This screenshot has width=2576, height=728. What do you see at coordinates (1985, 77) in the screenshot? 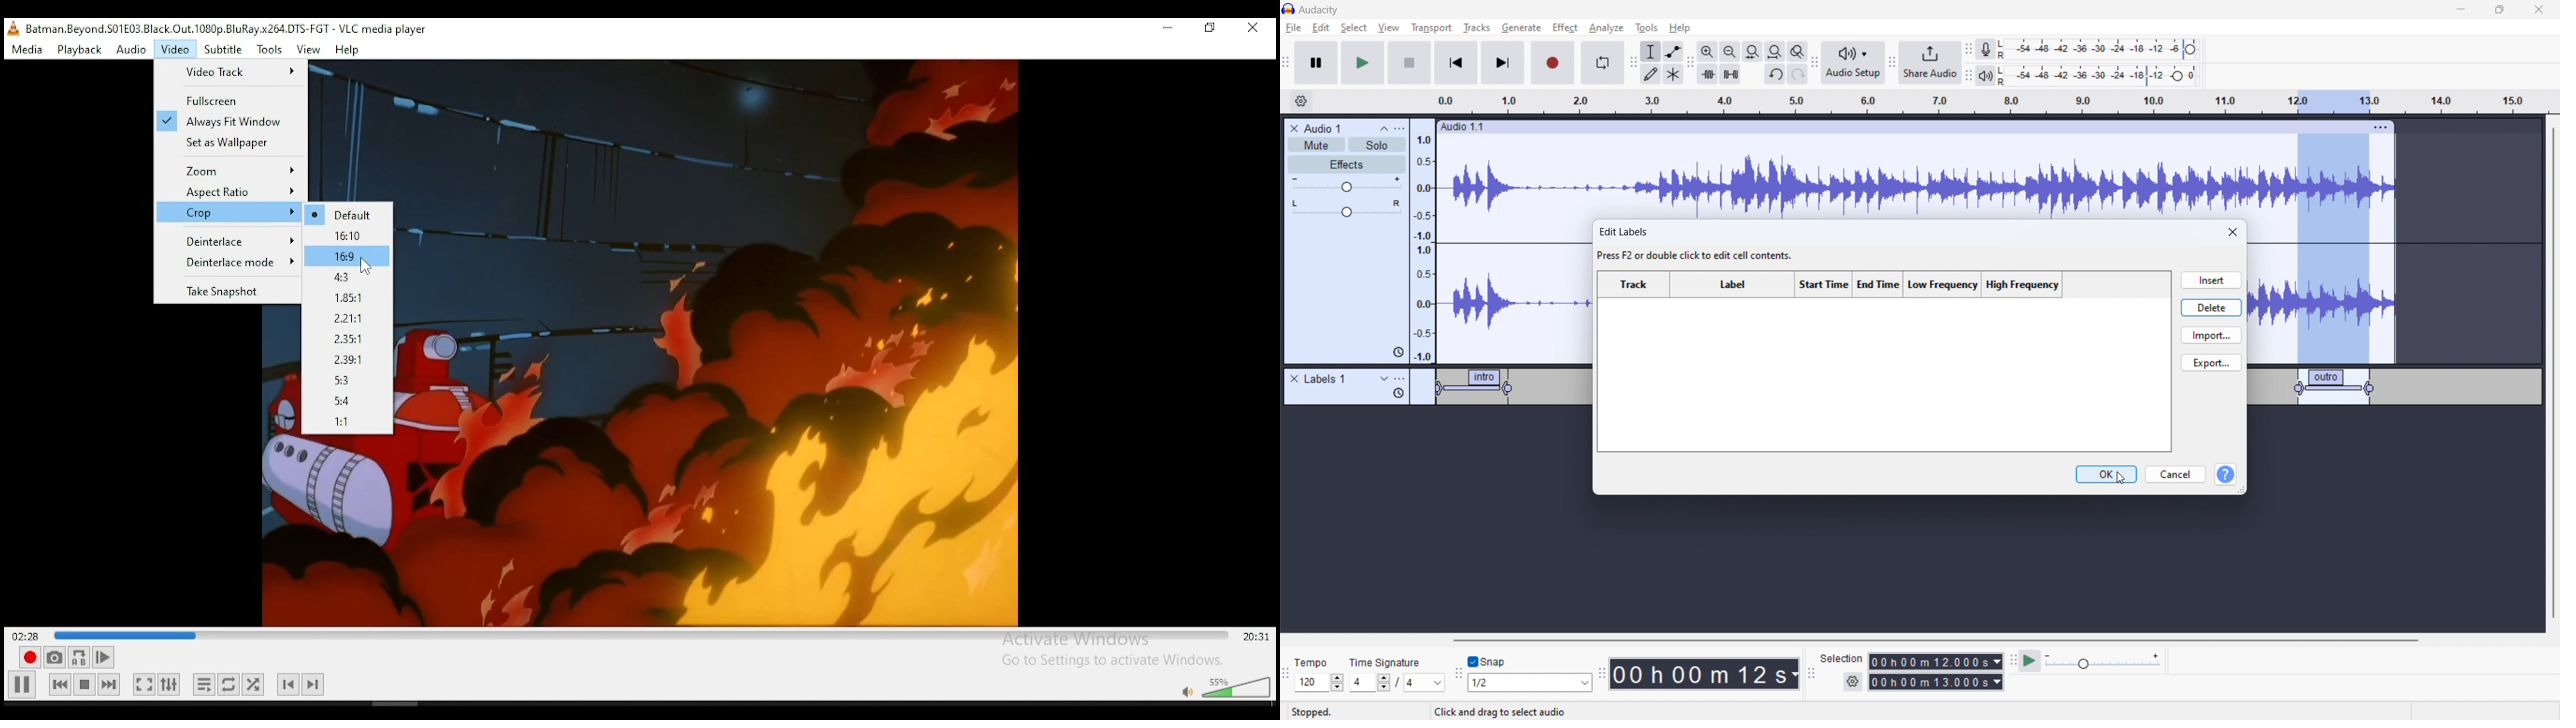
I see `playback meter` at bounding box center [1985, 77].